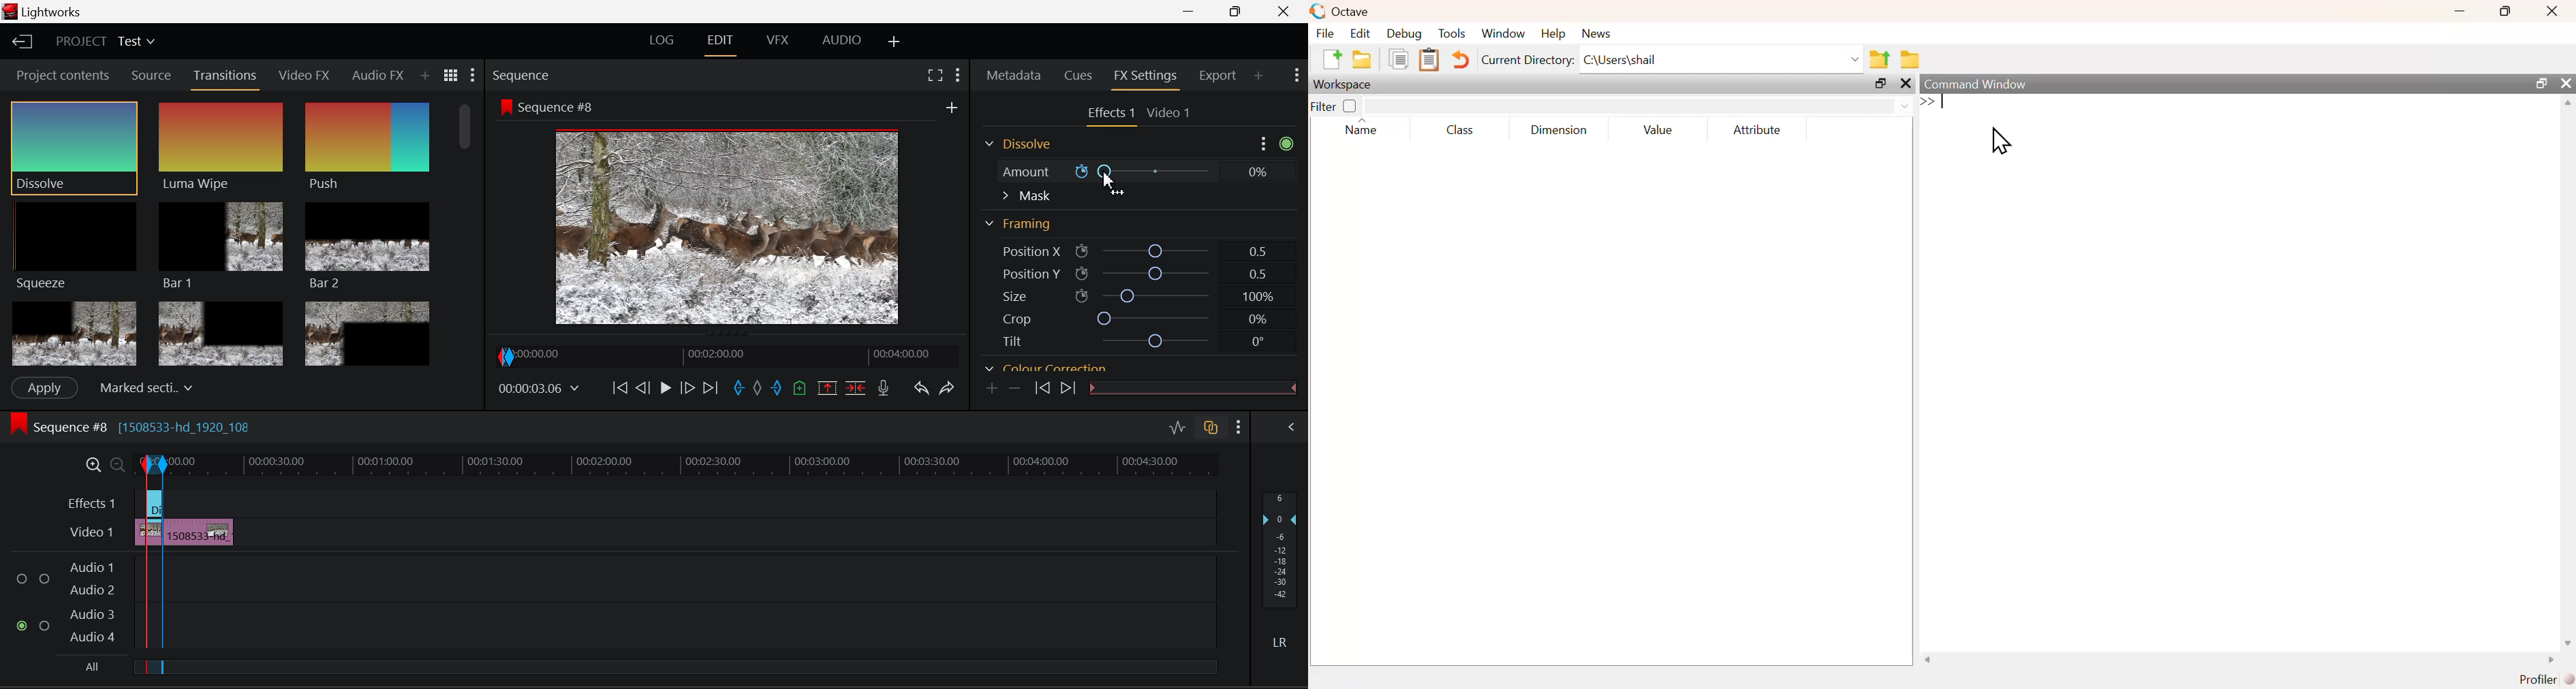 Image resolution: width=2576 pixels, height=700 pixels. Describe the element at coordinates (151, 608) in the screenshot. I see `Segment Created with In and Out` at that location.